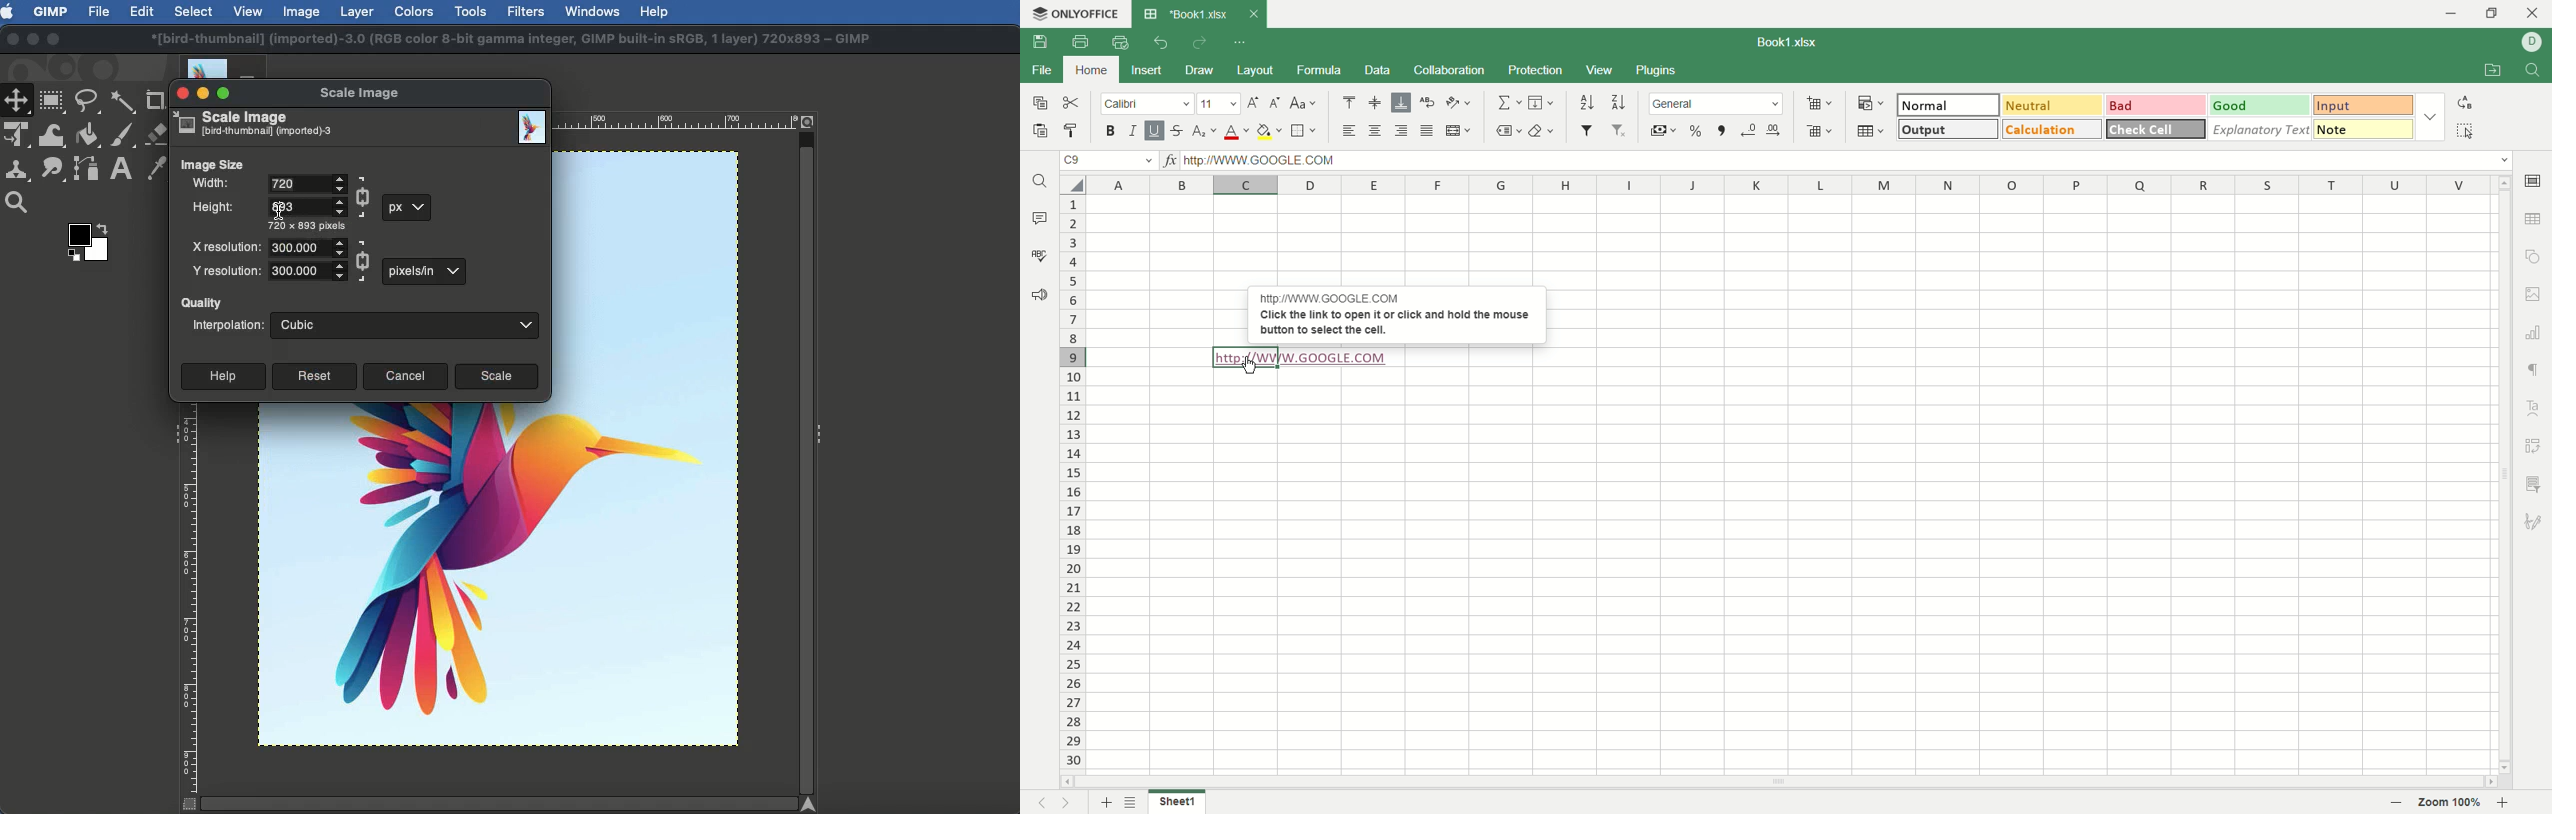  Describe the element at coordinates (2533, 219) in the screenshot. I see `table option` at that location.